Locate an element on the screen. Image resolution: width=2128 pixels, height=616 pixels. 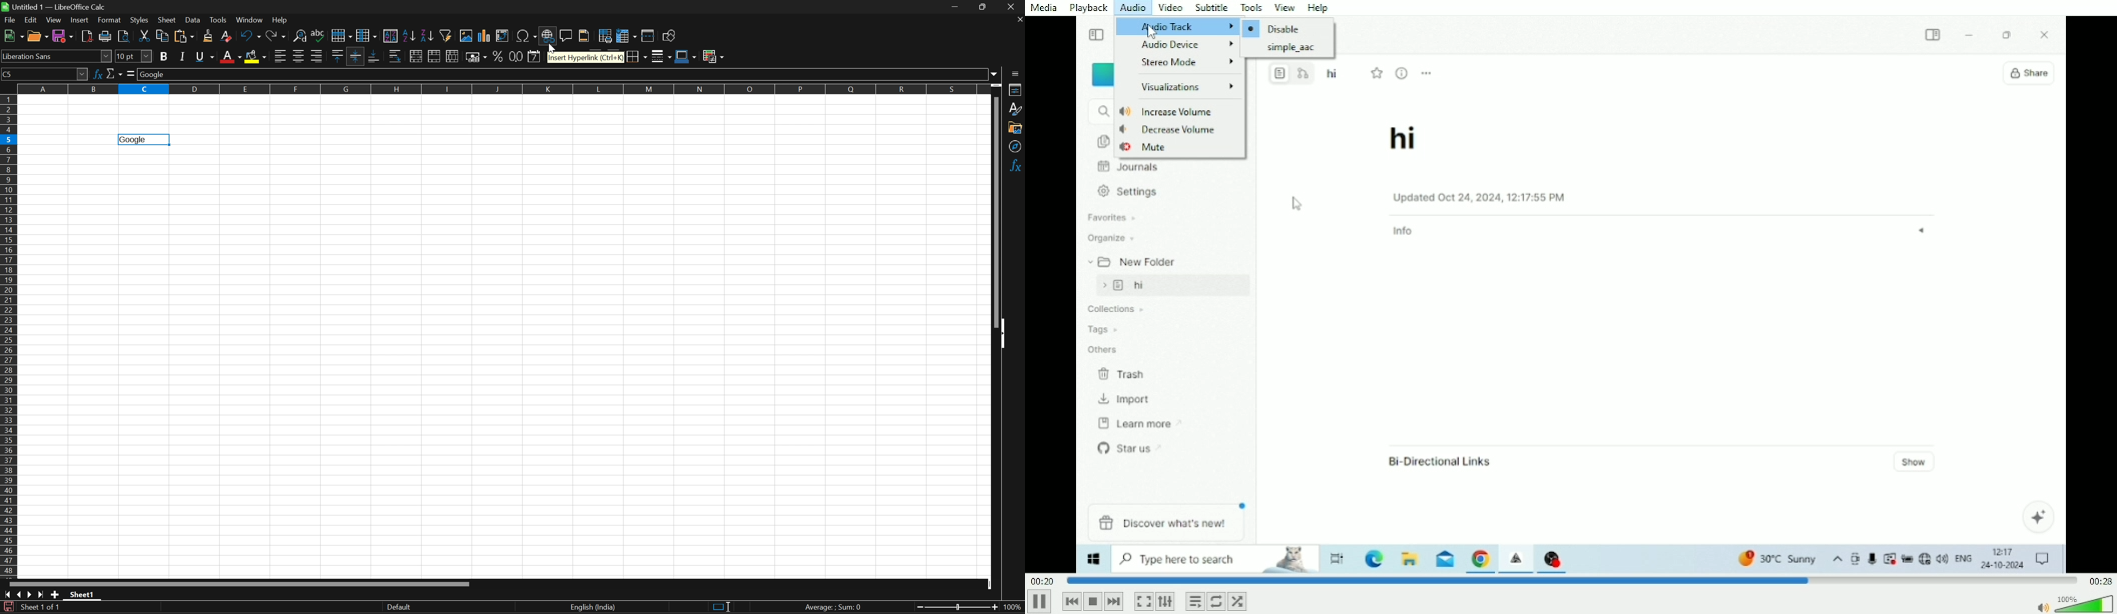
Sheet1 is located at coordinates (83, 595).